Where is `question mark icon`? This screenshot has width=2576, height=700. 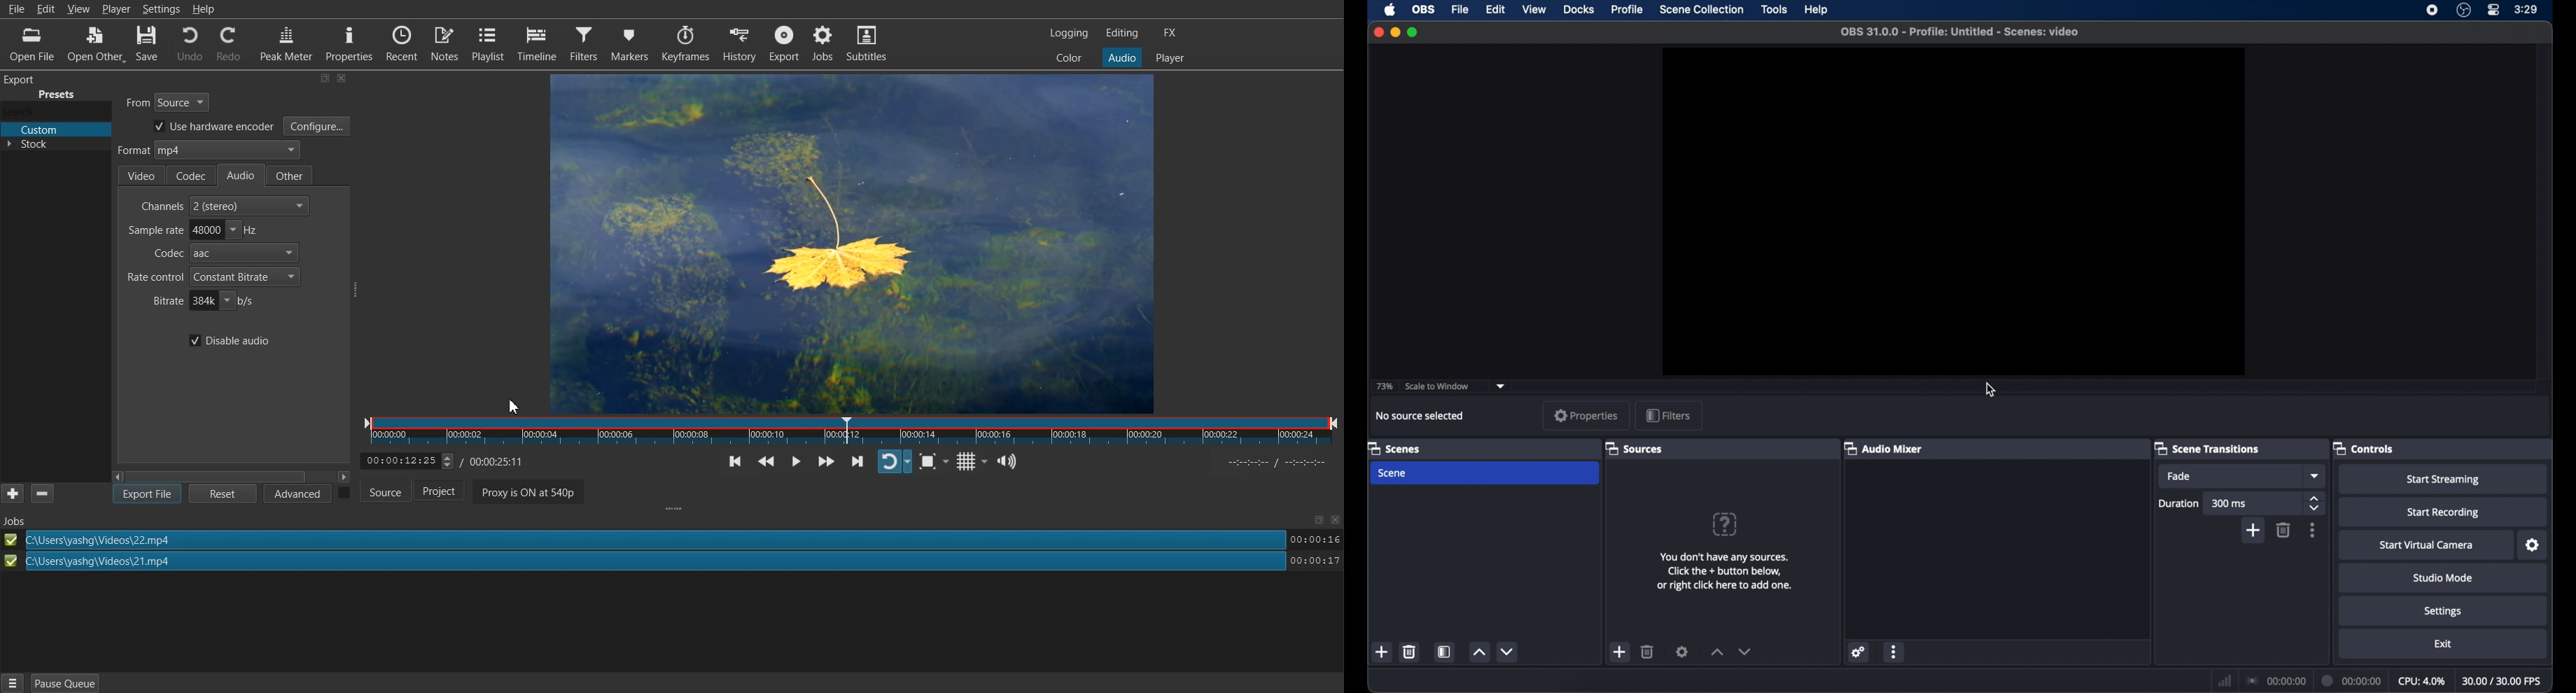
question mark icon is located at coordinates (1726, 524).